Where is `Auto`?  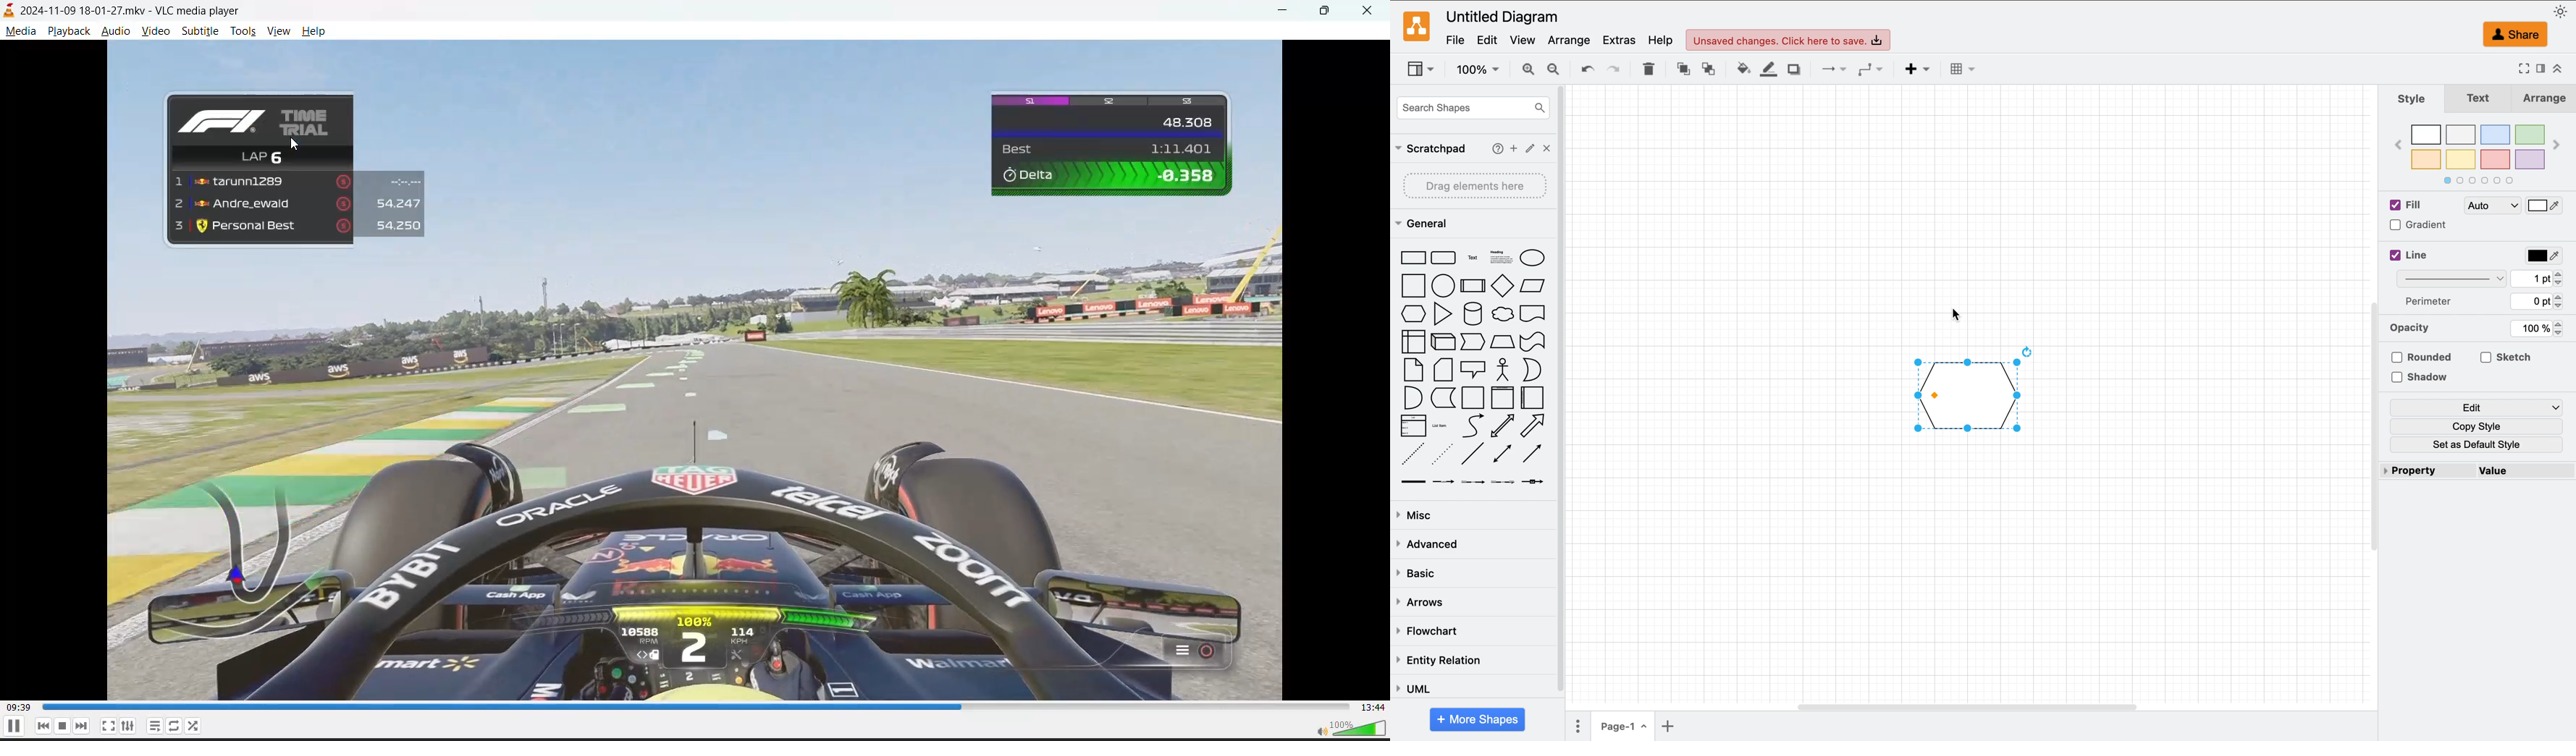
Auto is located at coordinates (2493, 204).